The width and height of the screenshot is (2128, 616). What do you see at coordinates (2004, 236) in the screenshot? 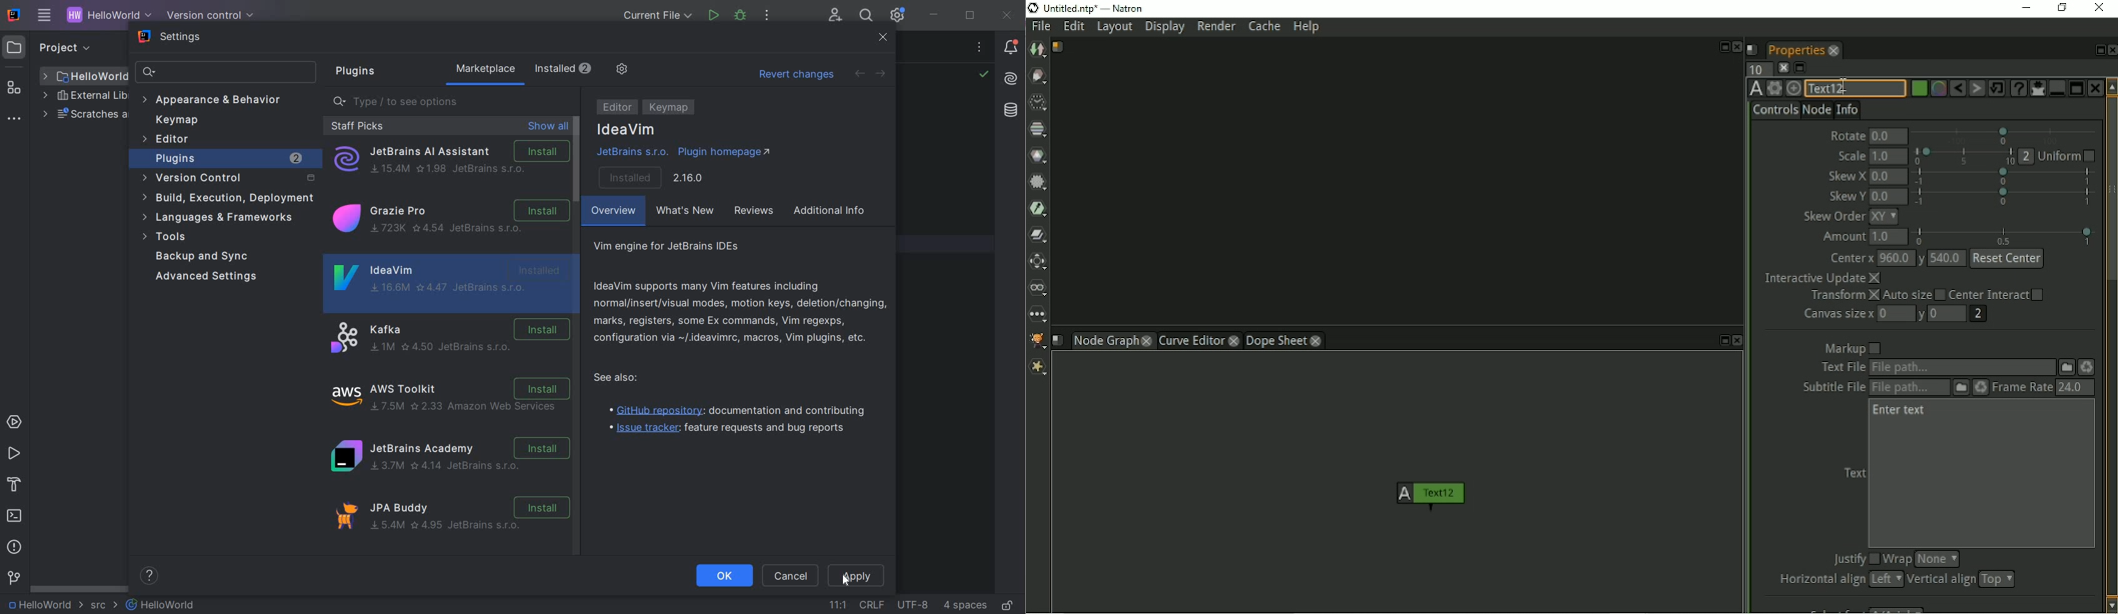
I see `selection bar` at bounding box center [2004, 236].